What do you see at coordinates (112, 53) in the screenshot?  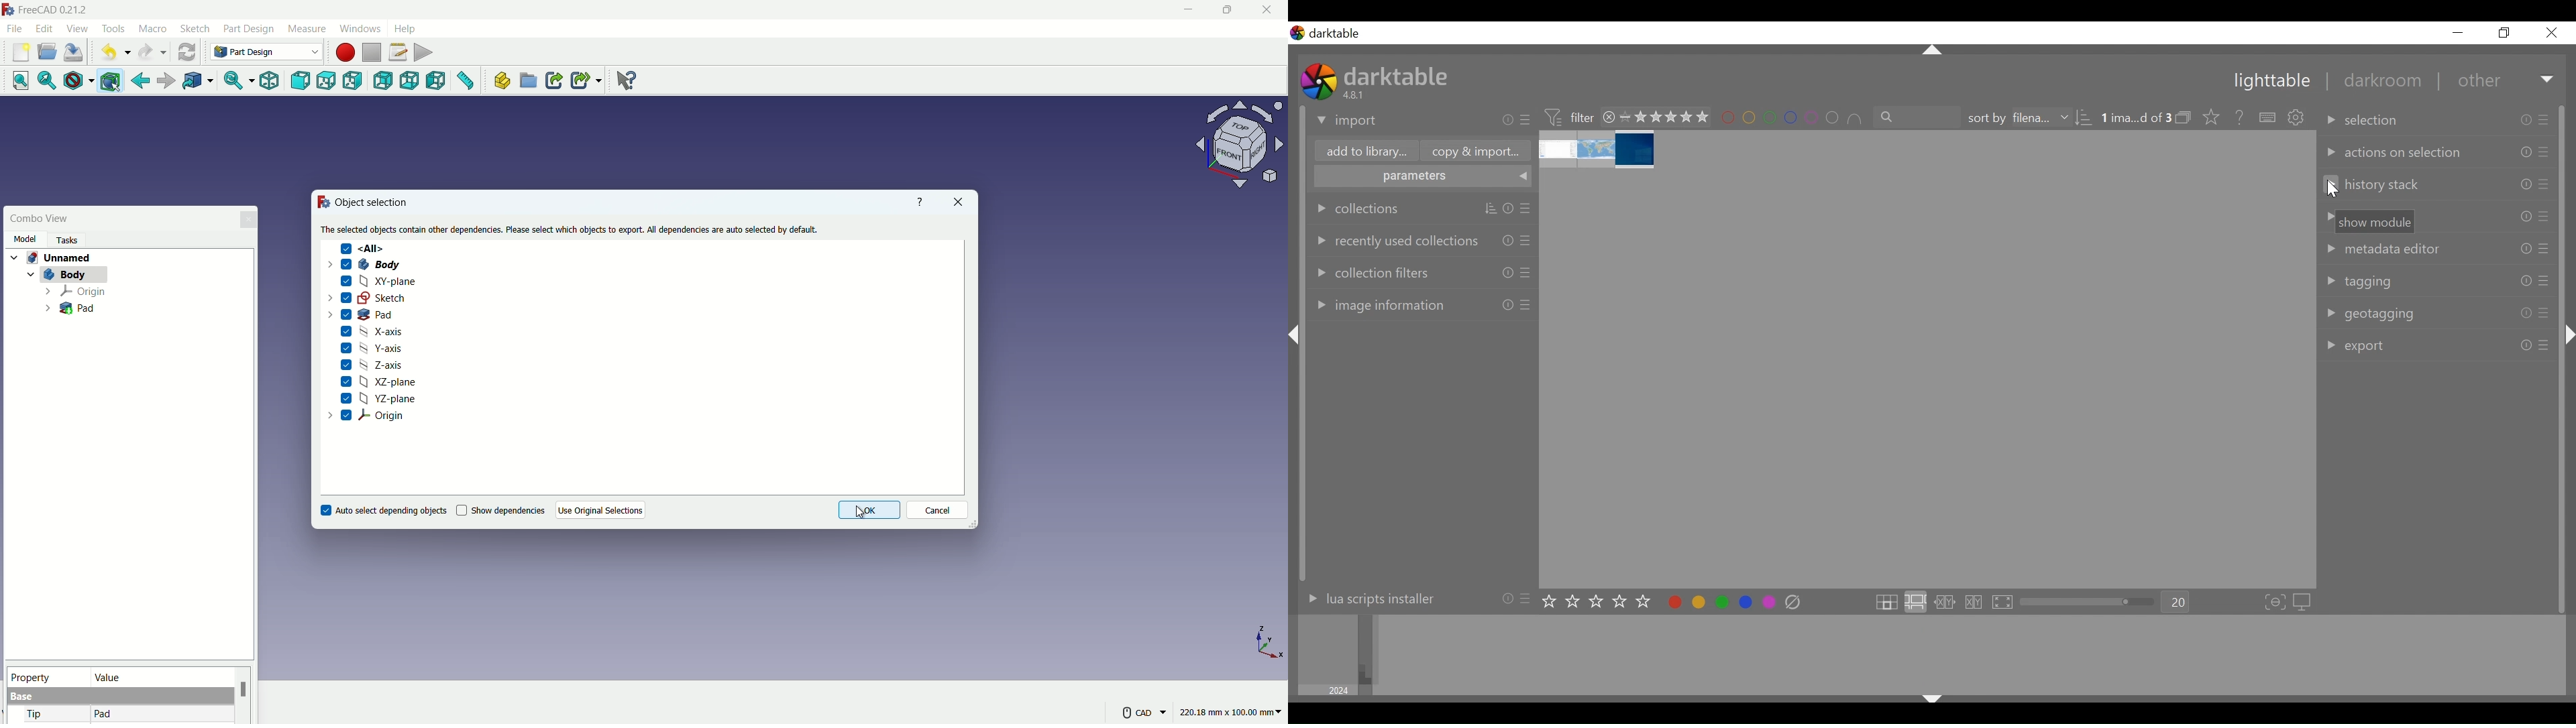 I see `undo` at bounding box center [112, 53].